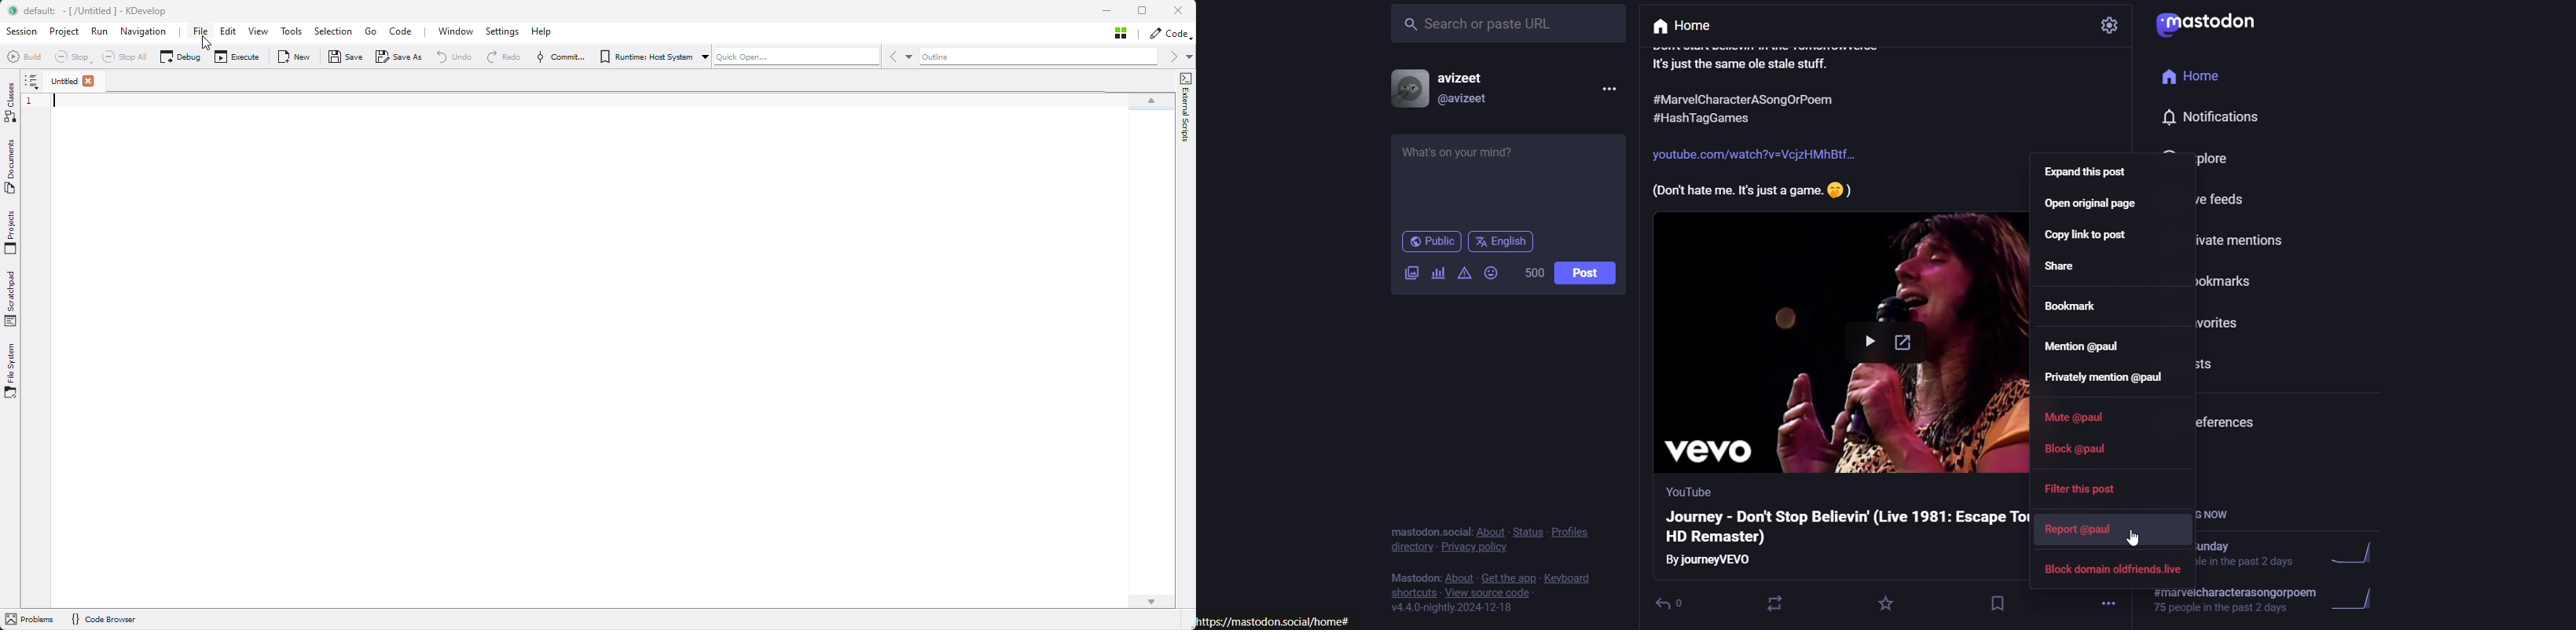 This screenshot has width=2576, height=644. I want to click on username, so click(1464, 77).